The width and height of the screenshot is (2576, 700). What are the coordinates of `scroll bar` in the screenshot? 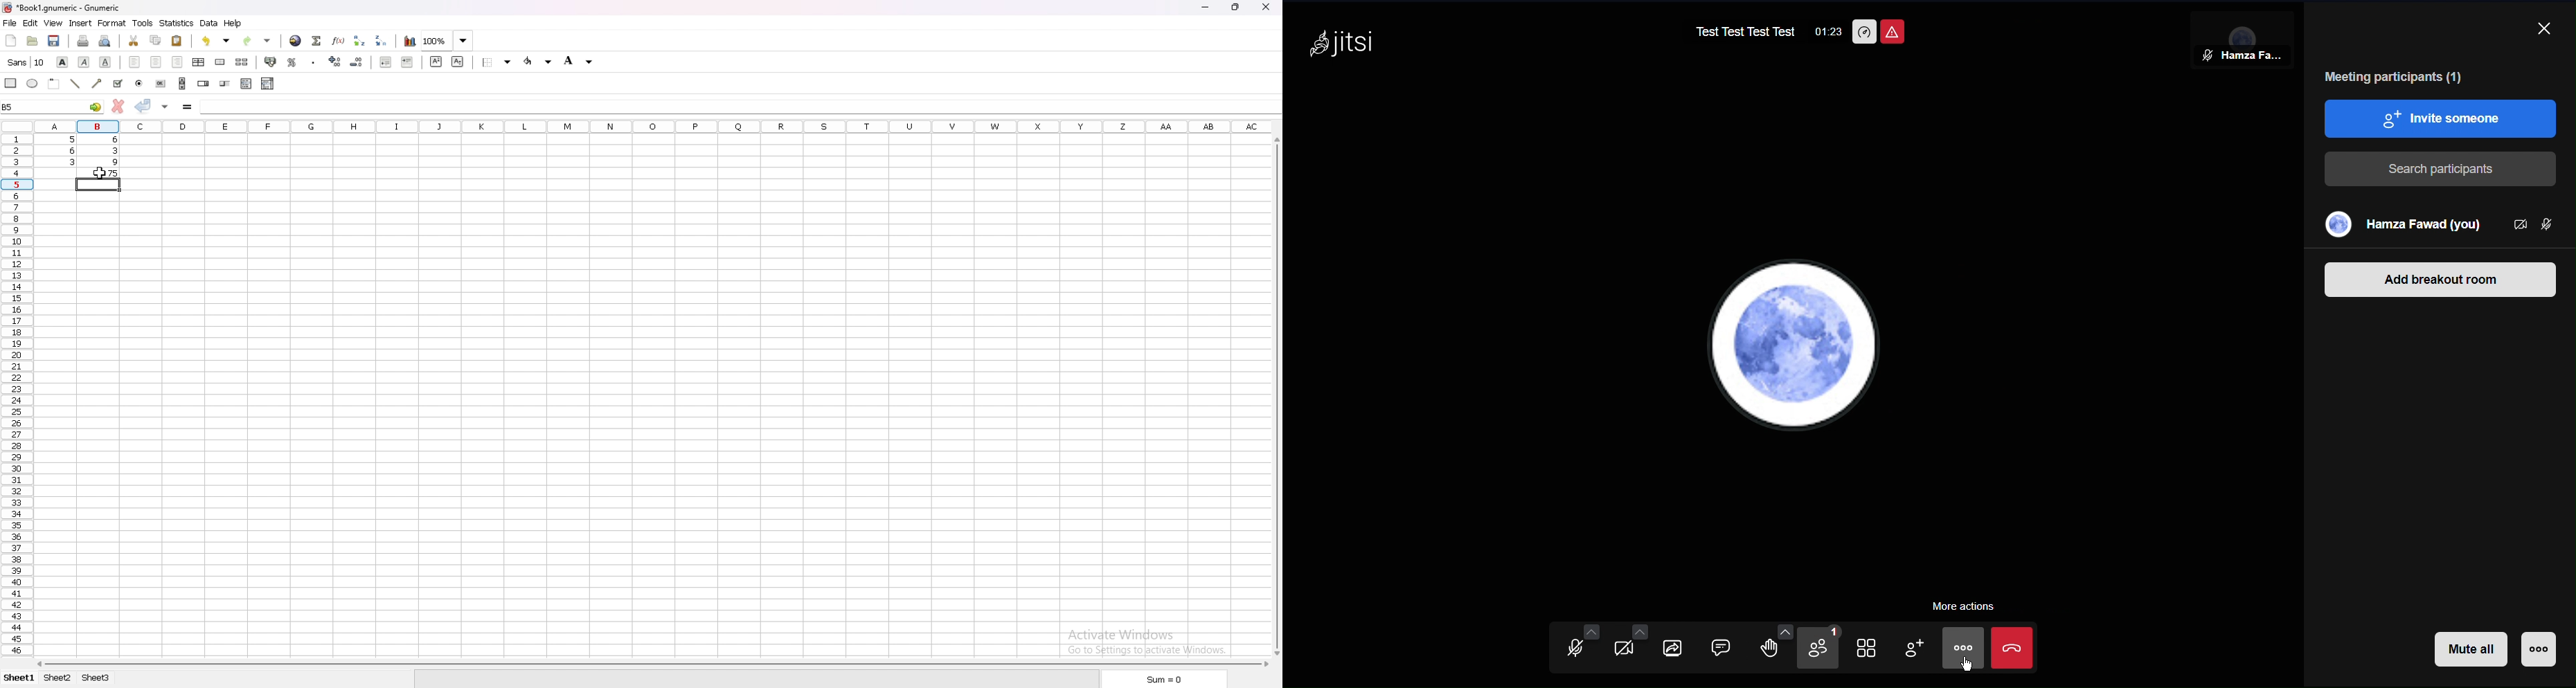 It's located at (1280, 395).